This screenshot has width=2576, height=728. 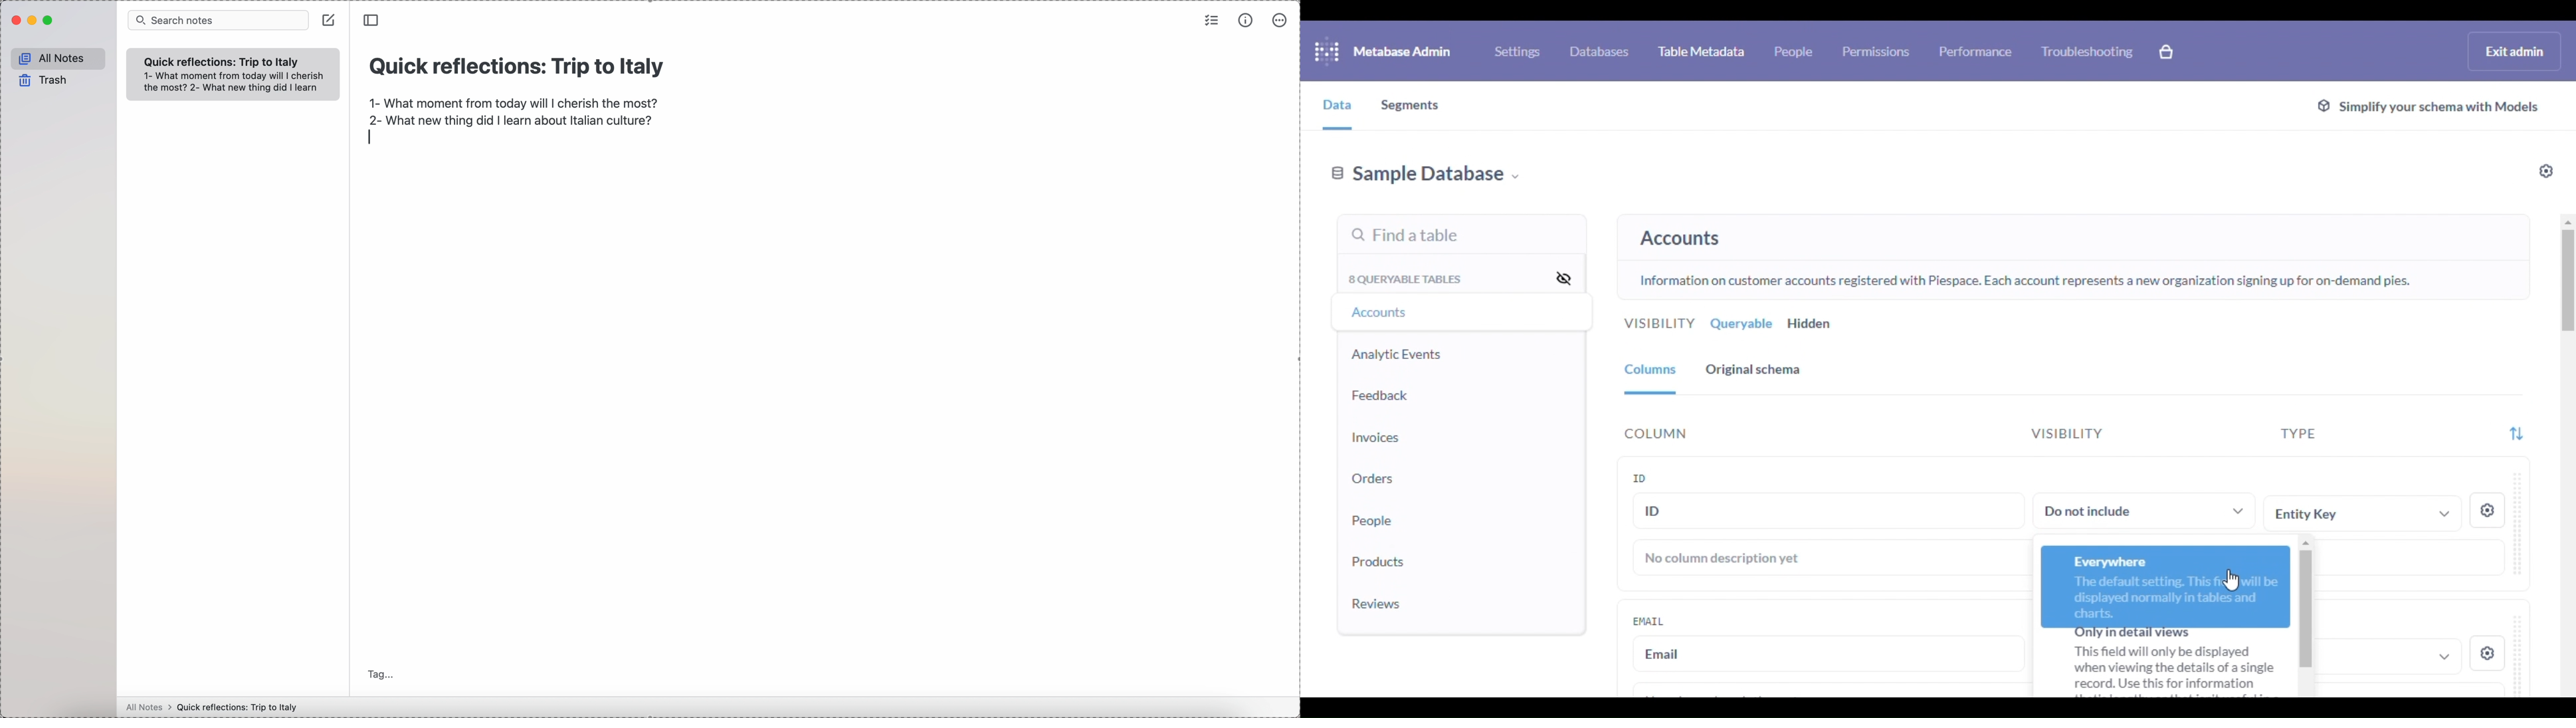 What do you see at coordinates (1563, 277) in the screenshot?
I see `hide all` at bounding box center [1563, 277].